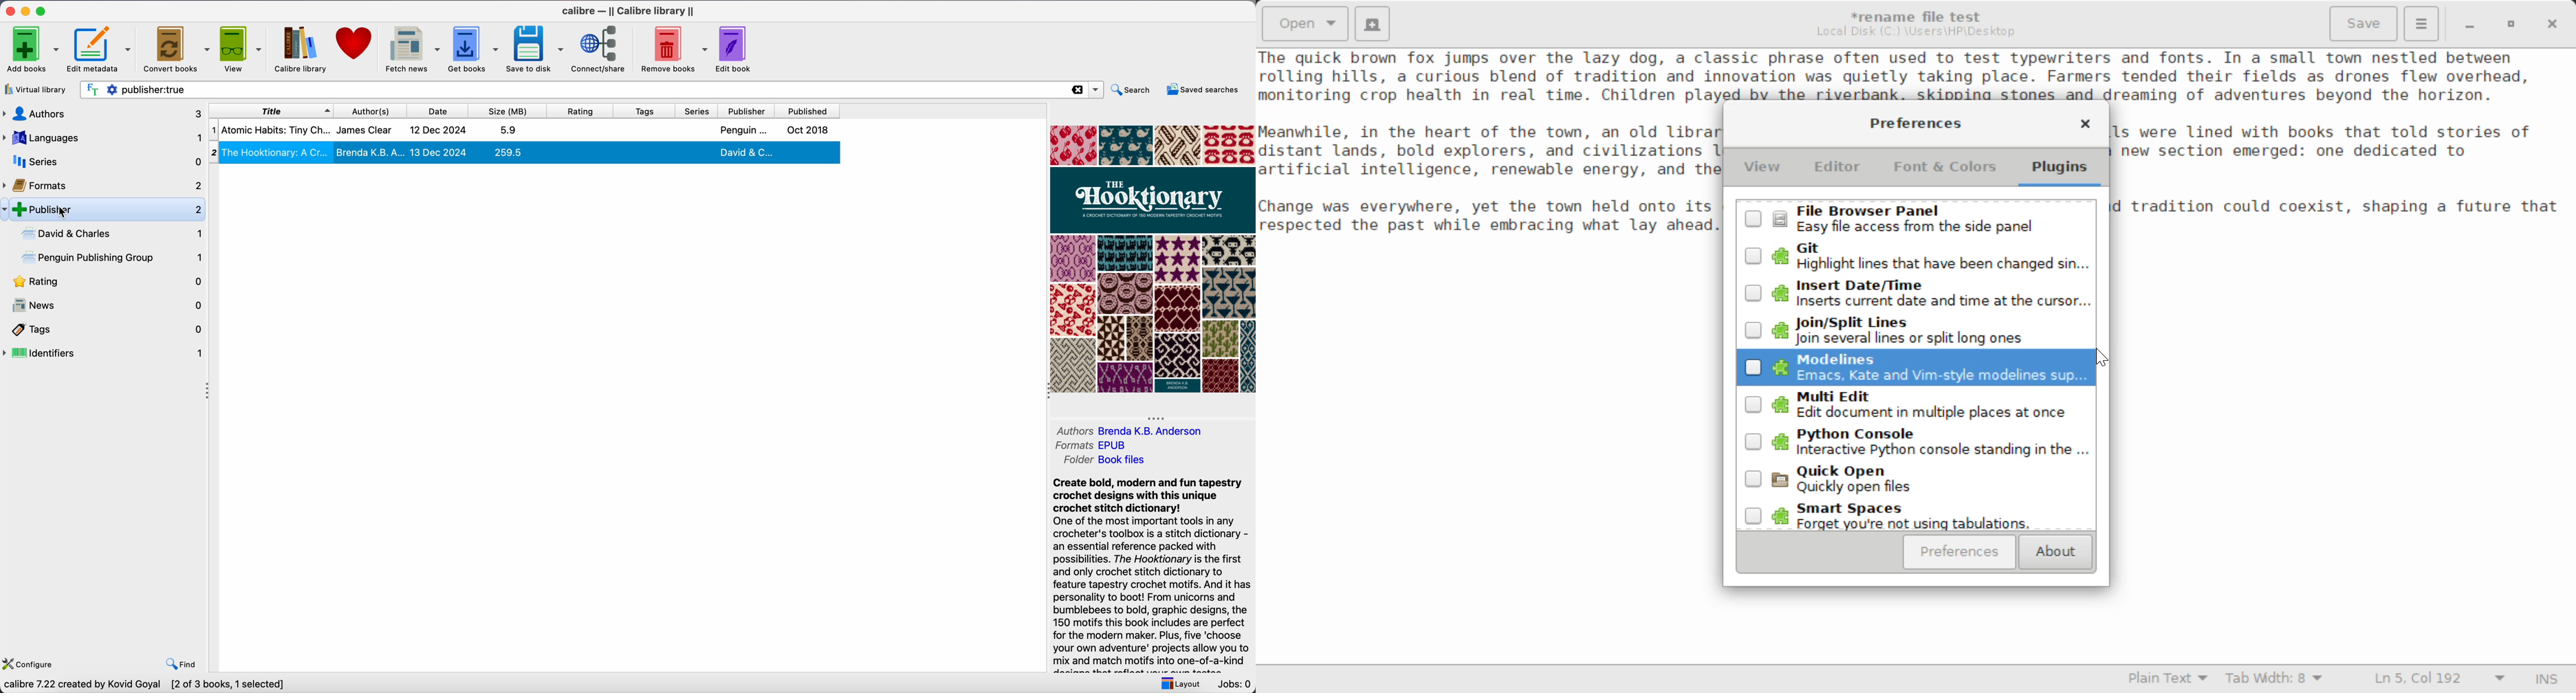 The height and width of the screenshot is (700, 2576). What do you see at coordinates (1133, 89) in the screenshot?
I see `search` at bounding box center [1133, 89].